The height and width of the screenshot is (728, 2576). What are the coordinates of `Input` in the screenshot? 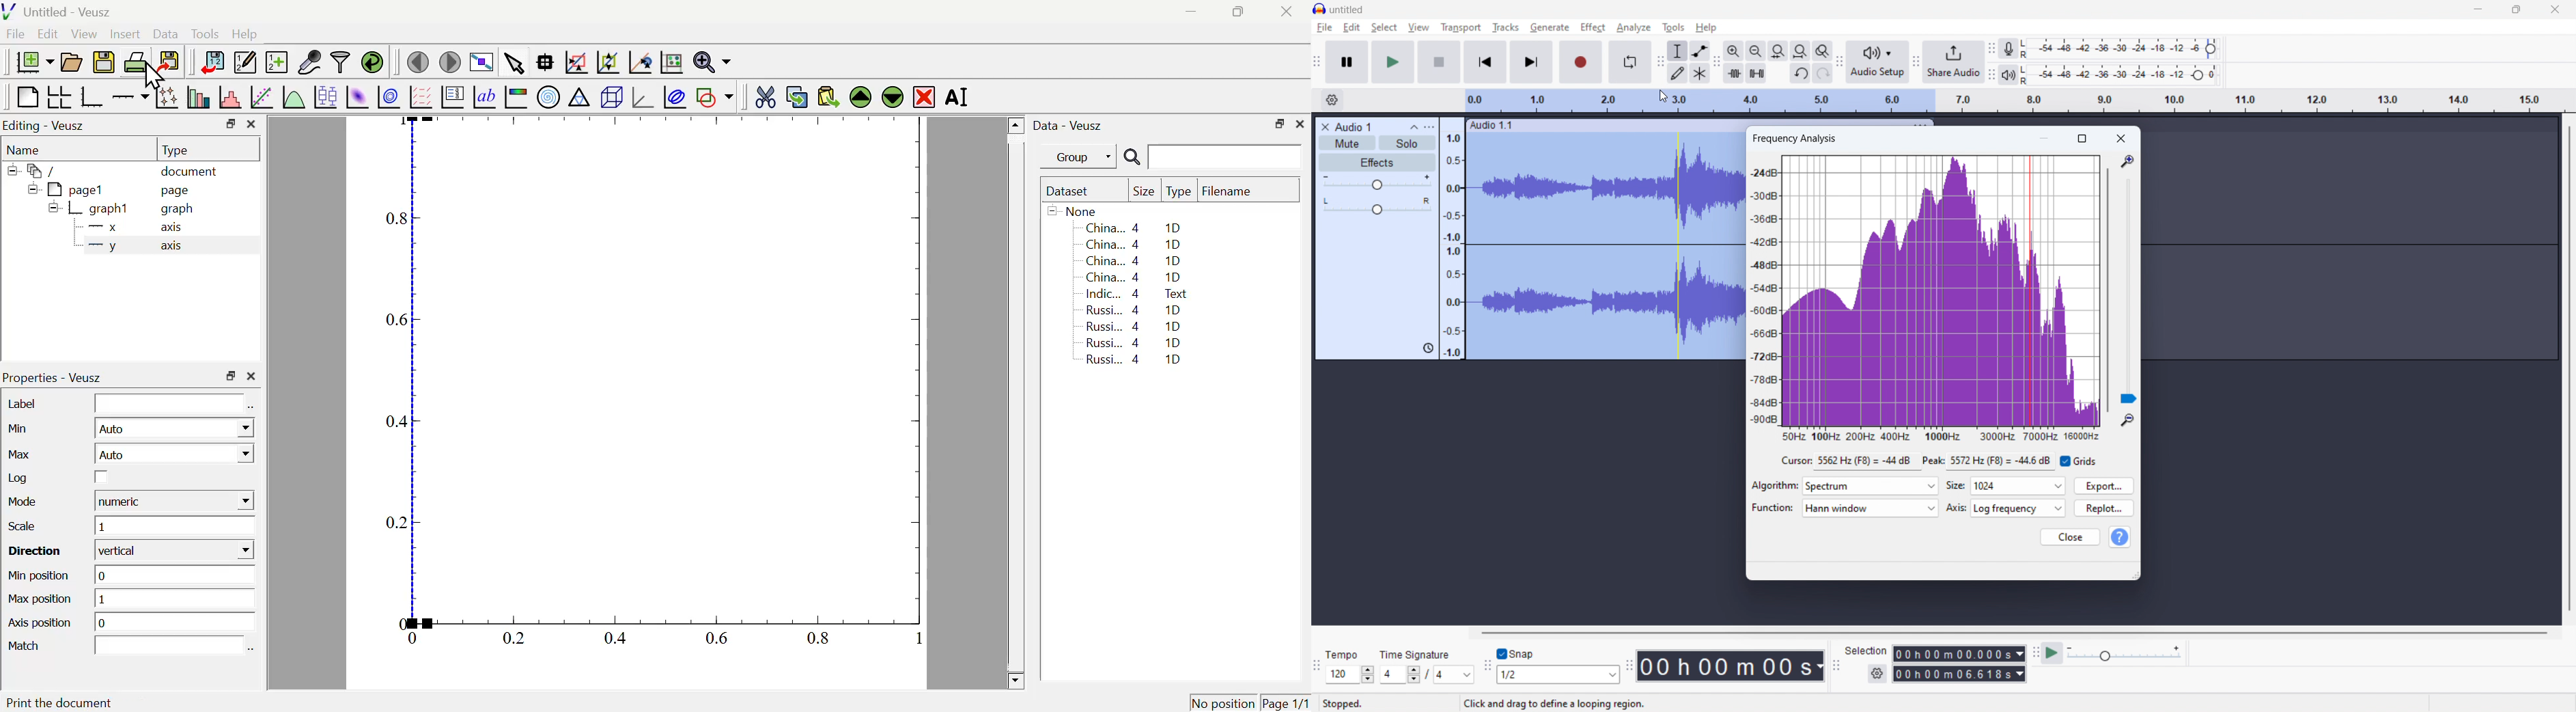 It's located at (168, 646).